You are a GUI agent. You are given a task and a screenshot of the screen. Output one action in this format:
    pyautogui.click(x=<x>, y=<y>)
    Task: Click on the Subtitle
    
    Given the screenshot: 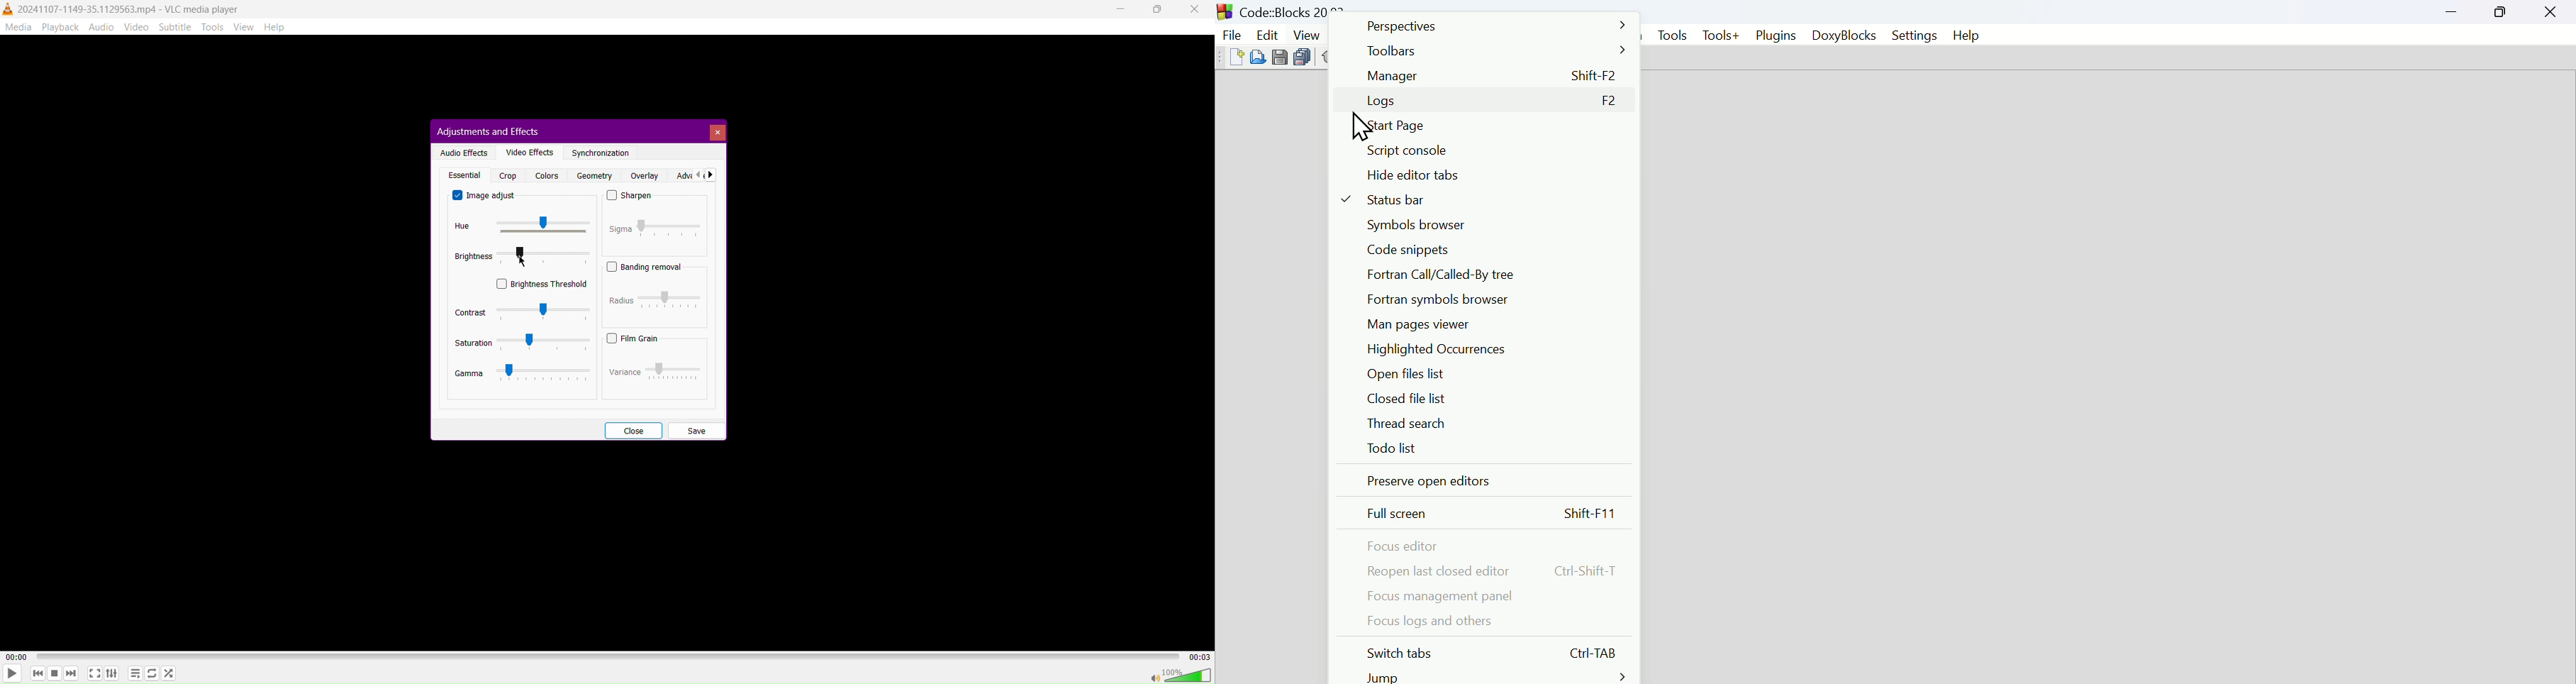 What is the action you would take?
    pyautogui.click(x=176, y=27)
    